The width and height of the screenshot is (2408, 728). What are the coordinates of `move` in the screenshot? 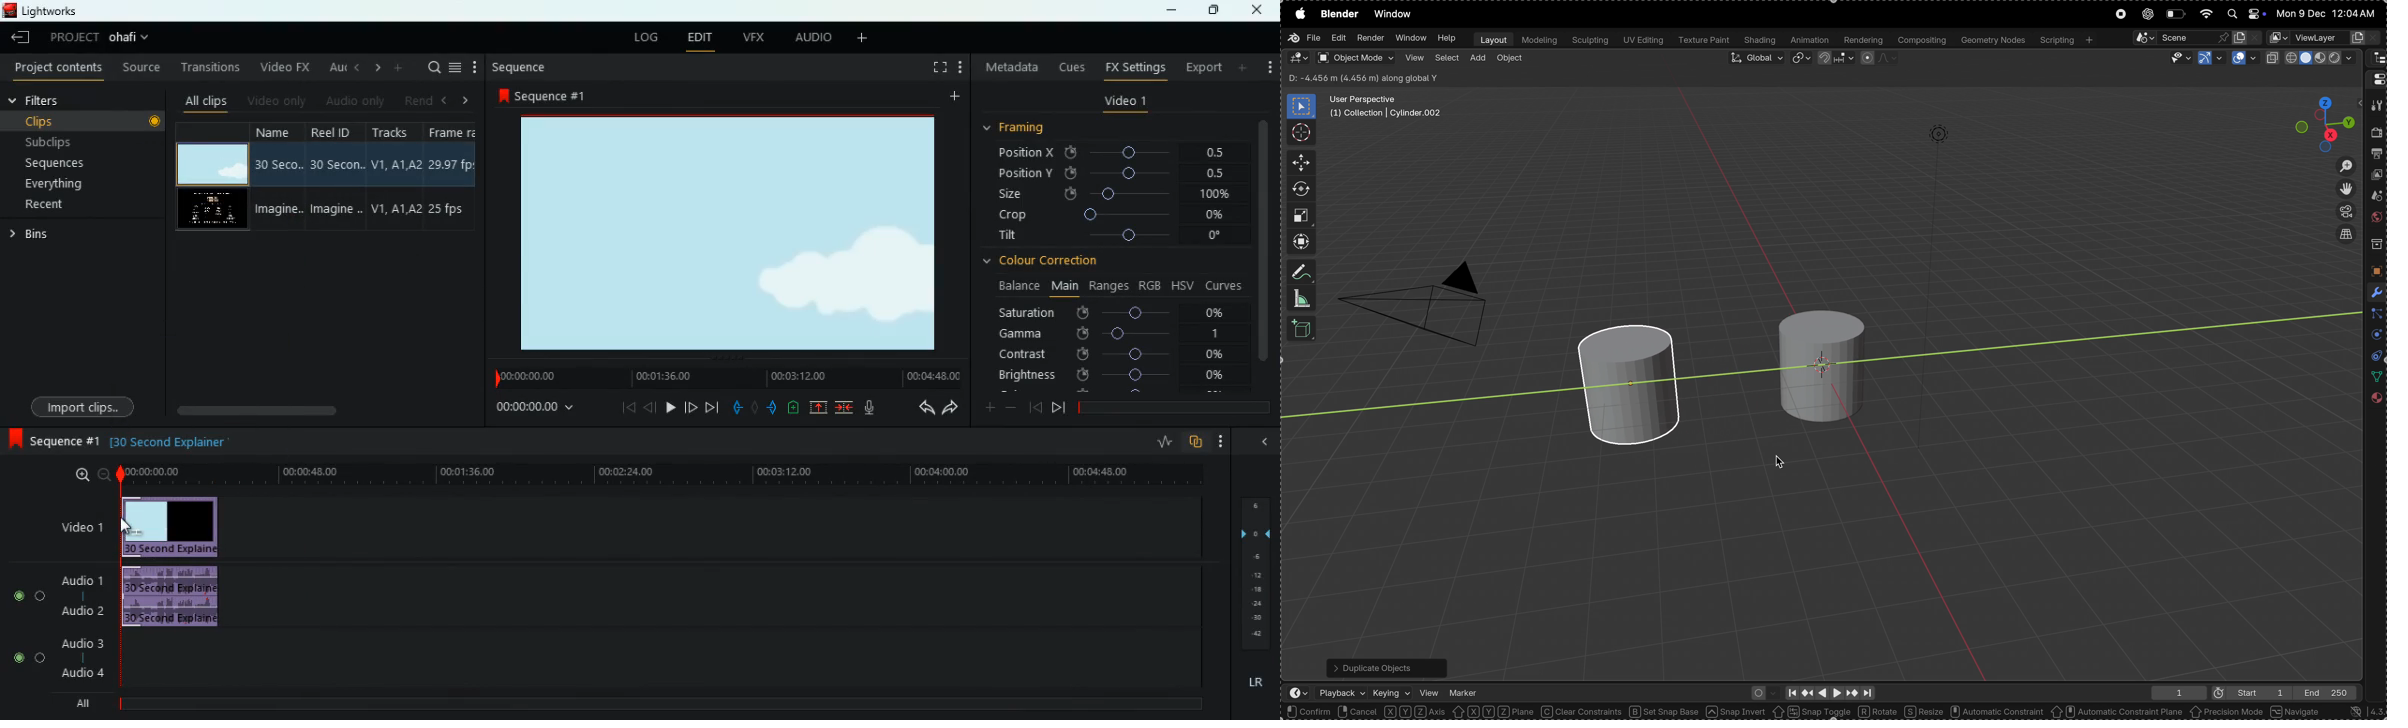 It's located at (1298, 163).